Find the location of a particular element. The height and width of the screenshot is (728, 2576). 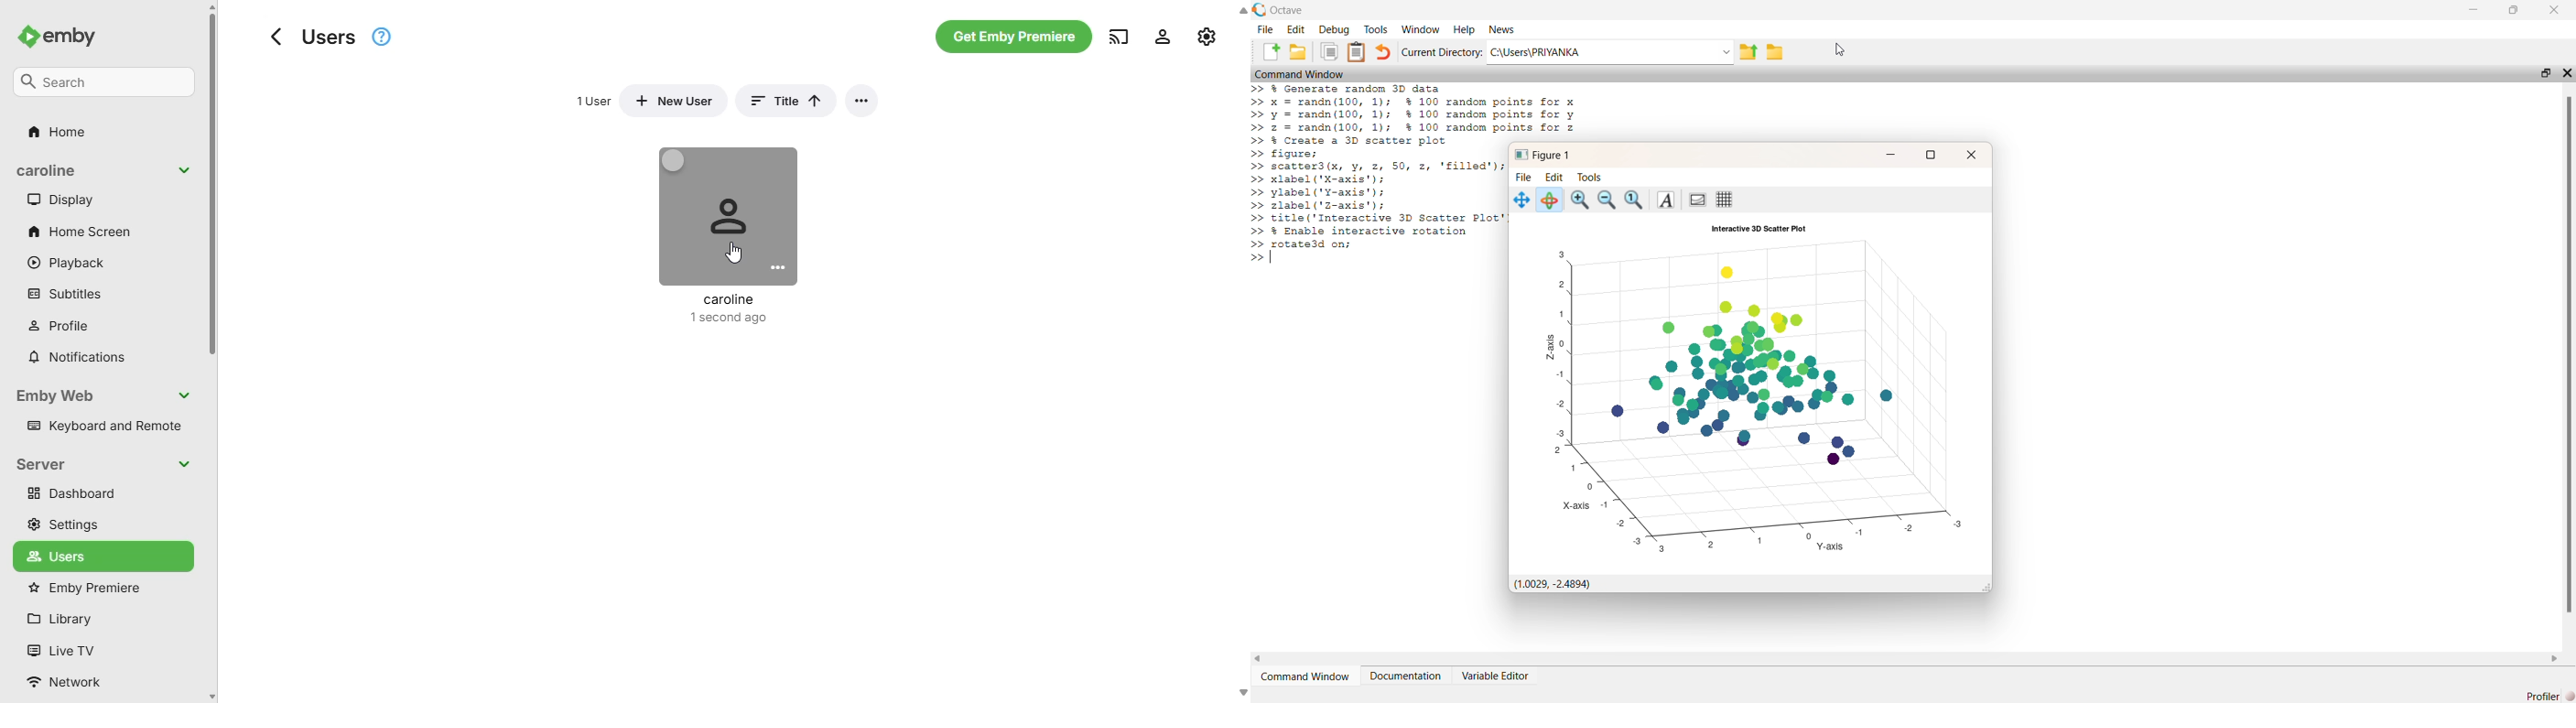

Window is located at coordinates (1422, 30).